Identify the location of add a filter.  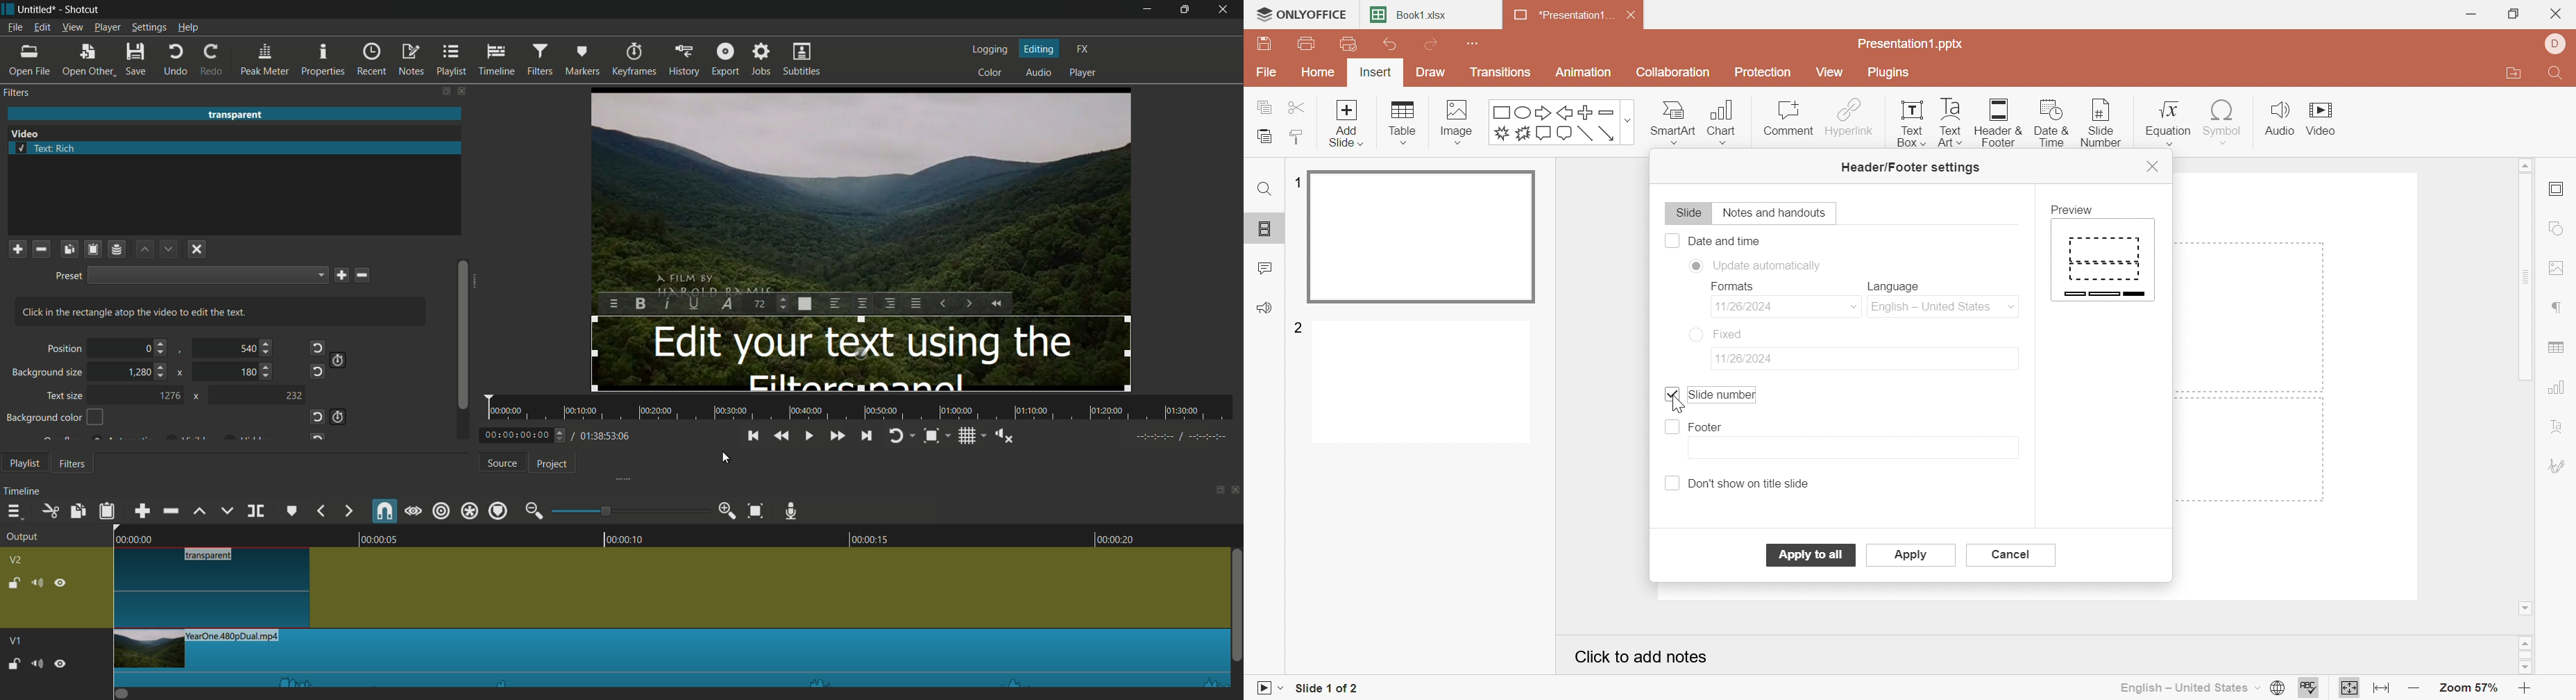
(17, 249).